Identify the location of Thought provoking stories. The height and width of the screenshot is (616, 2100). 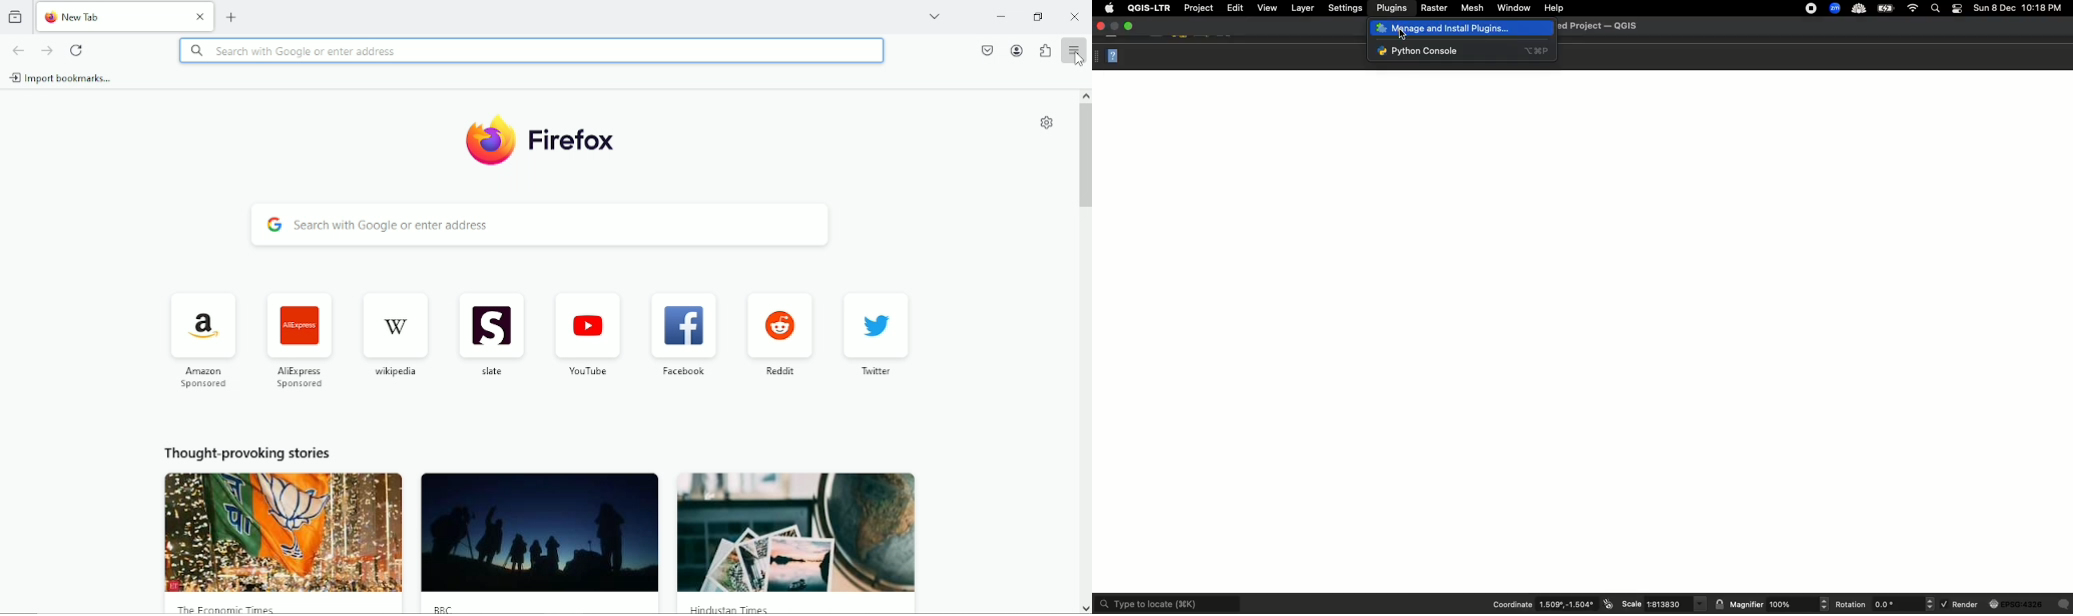
(246, 451).